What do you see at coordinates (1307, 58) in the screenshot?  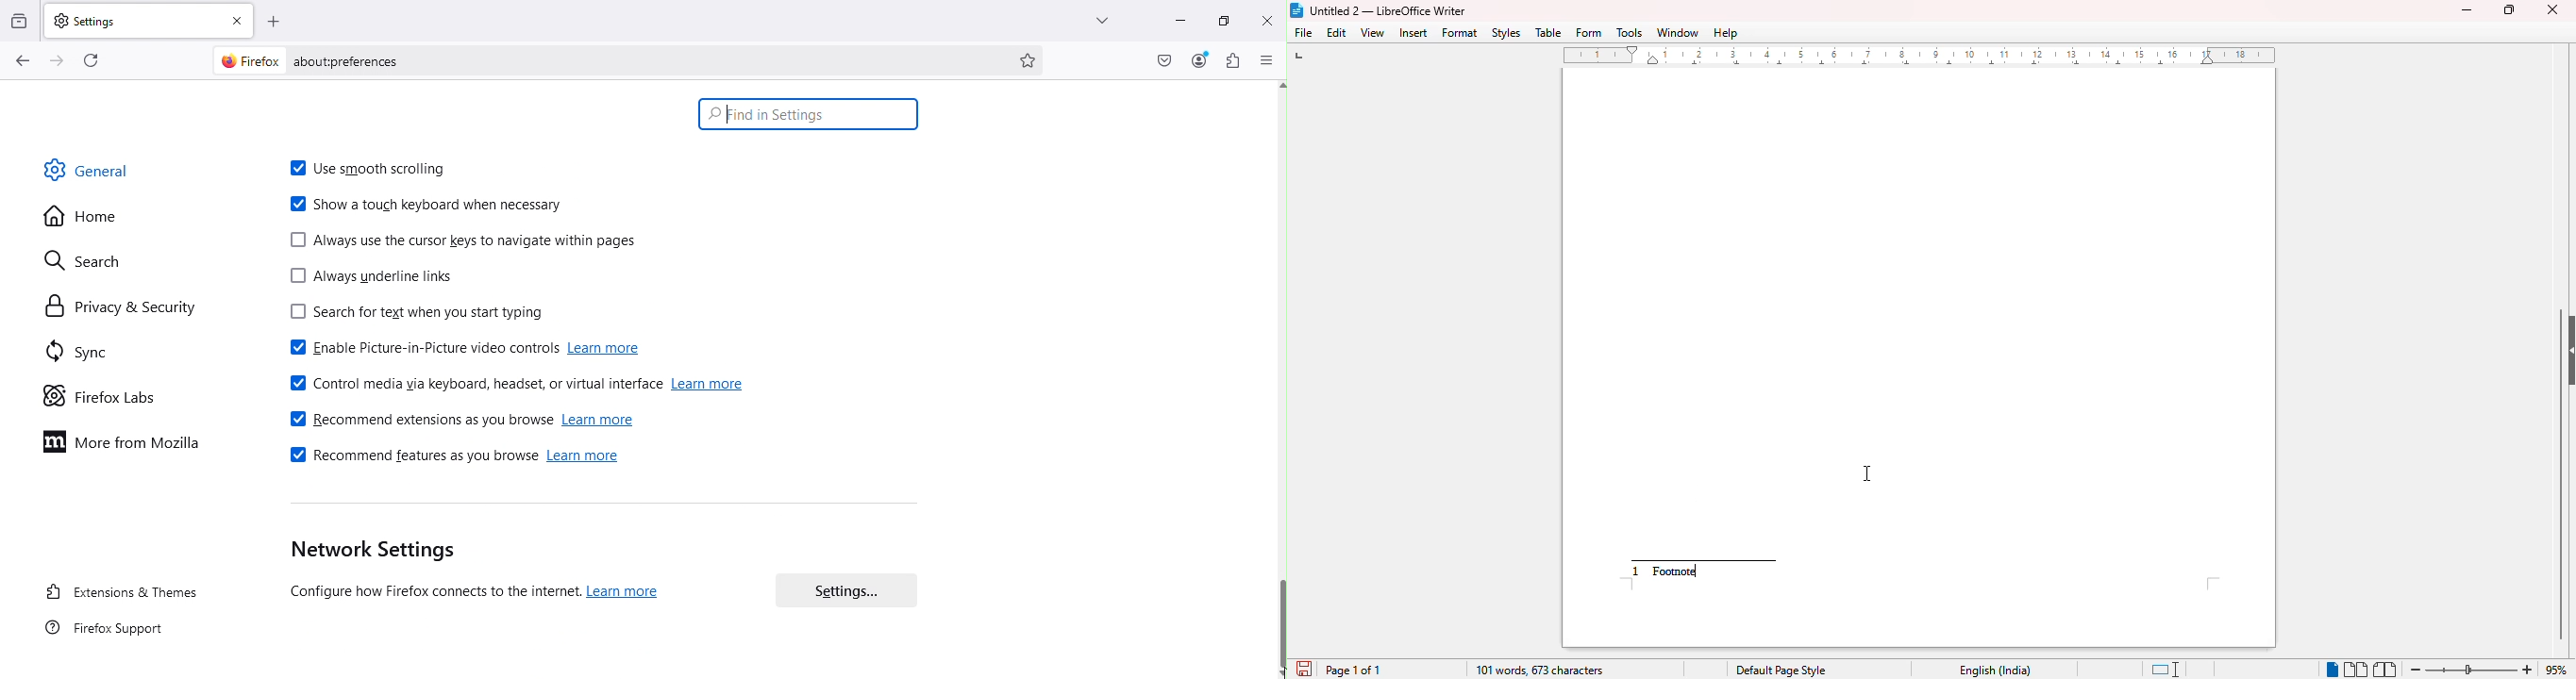 I see `tab stop` at bounding box center [1307, 58].